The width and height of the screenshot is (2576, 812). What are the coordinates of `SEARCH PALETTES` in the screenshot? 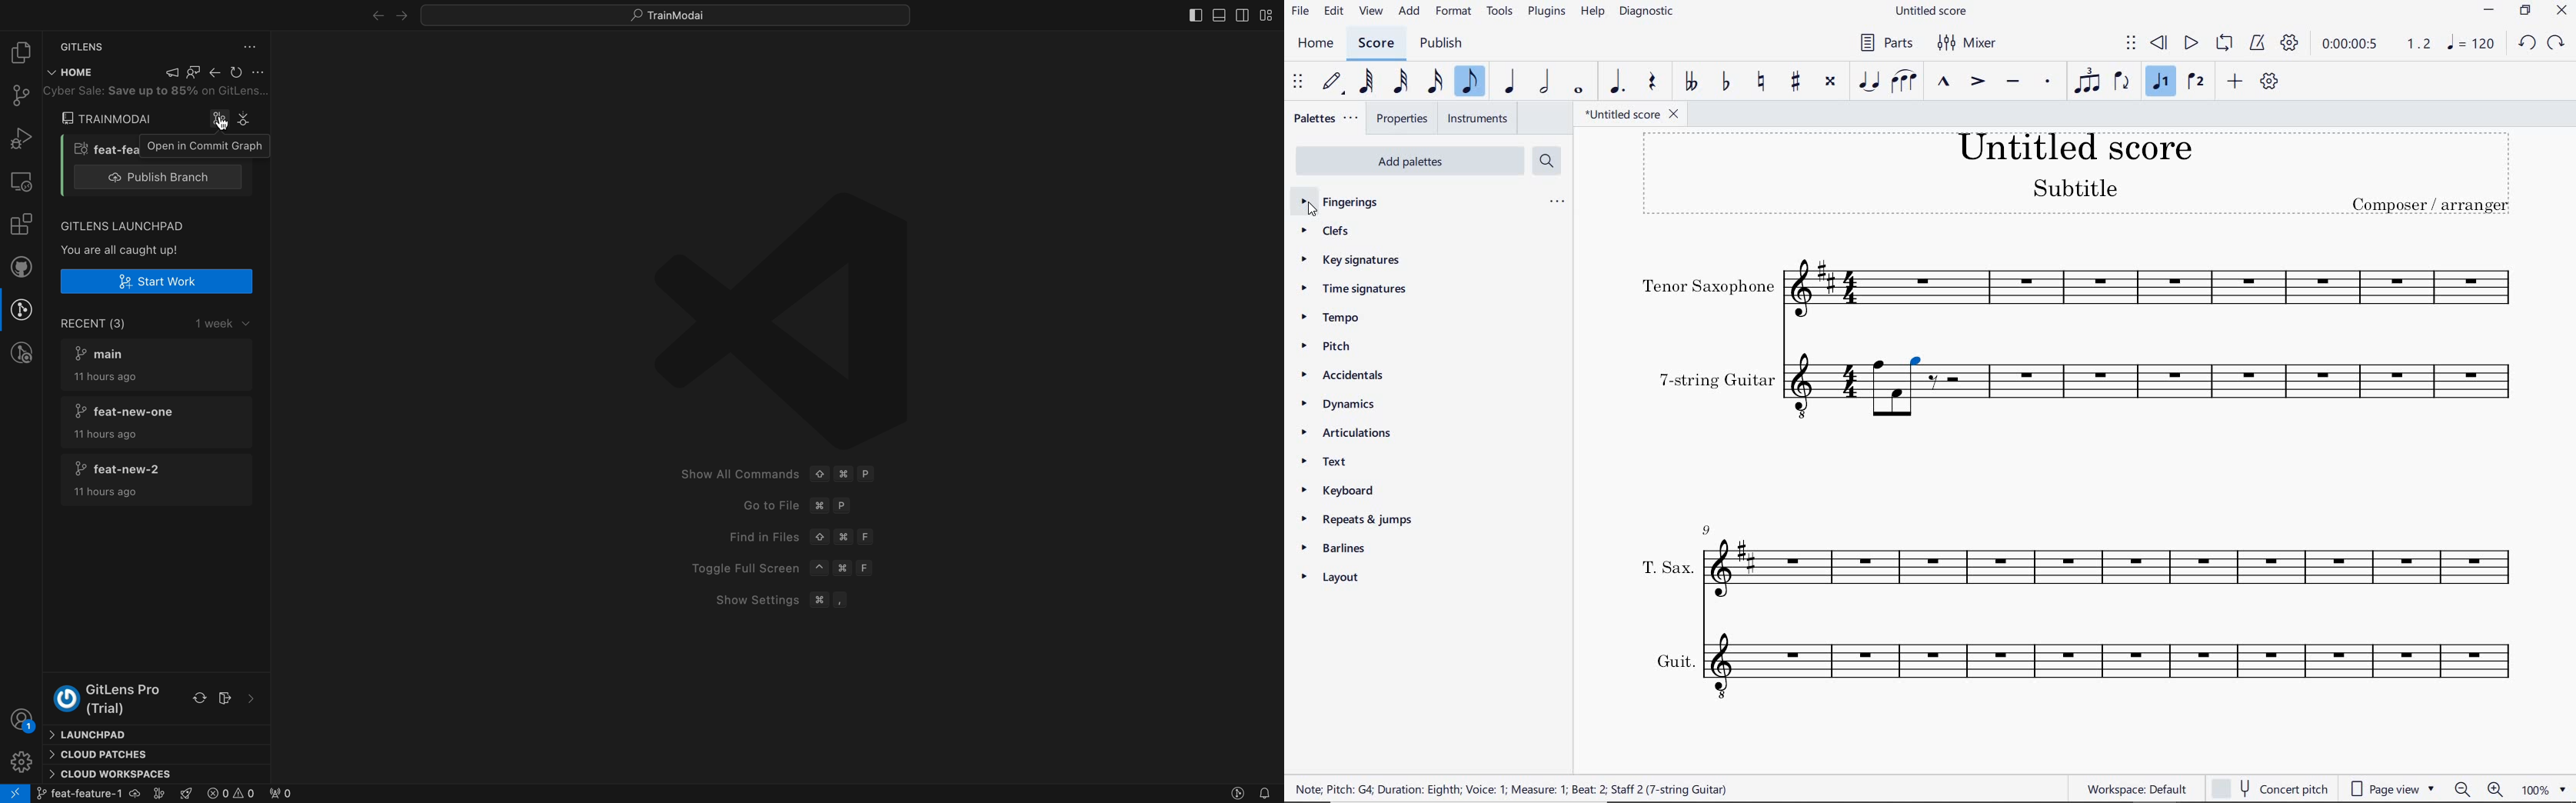 It's located at (1549, 161).